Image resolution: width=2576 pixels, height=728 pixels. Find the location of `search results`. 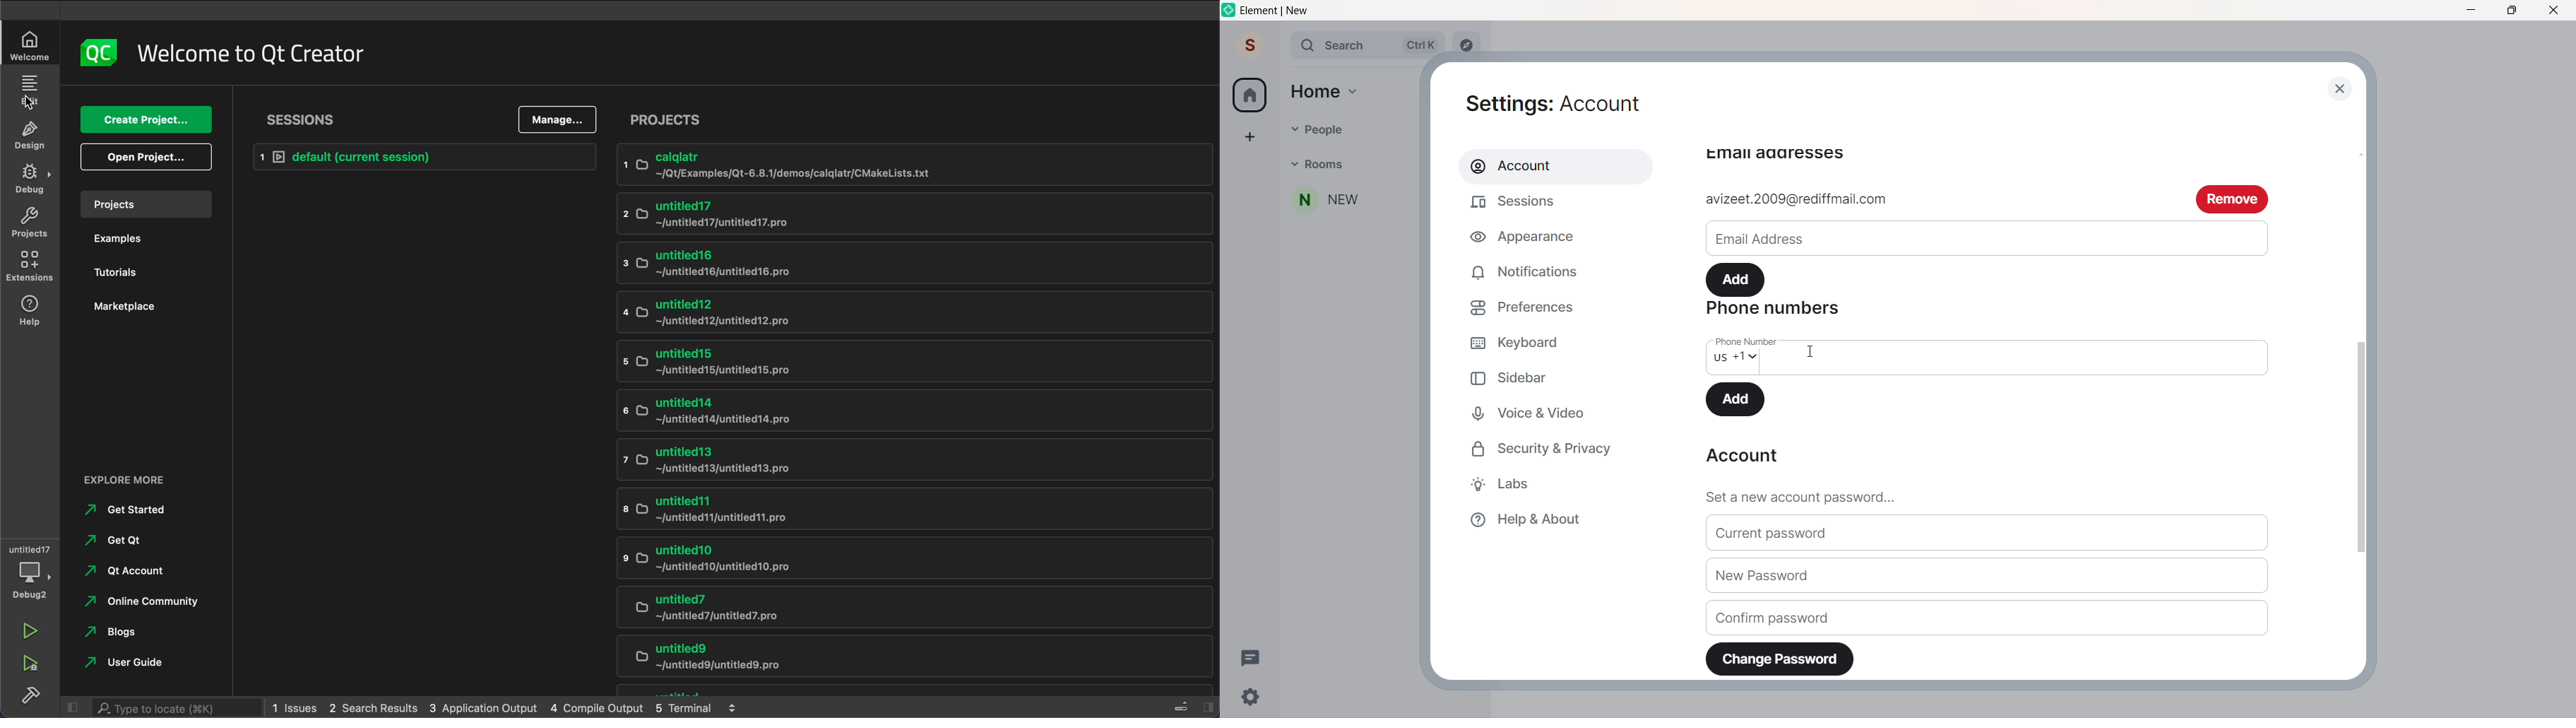

search results is located at coordinates (373, 708).